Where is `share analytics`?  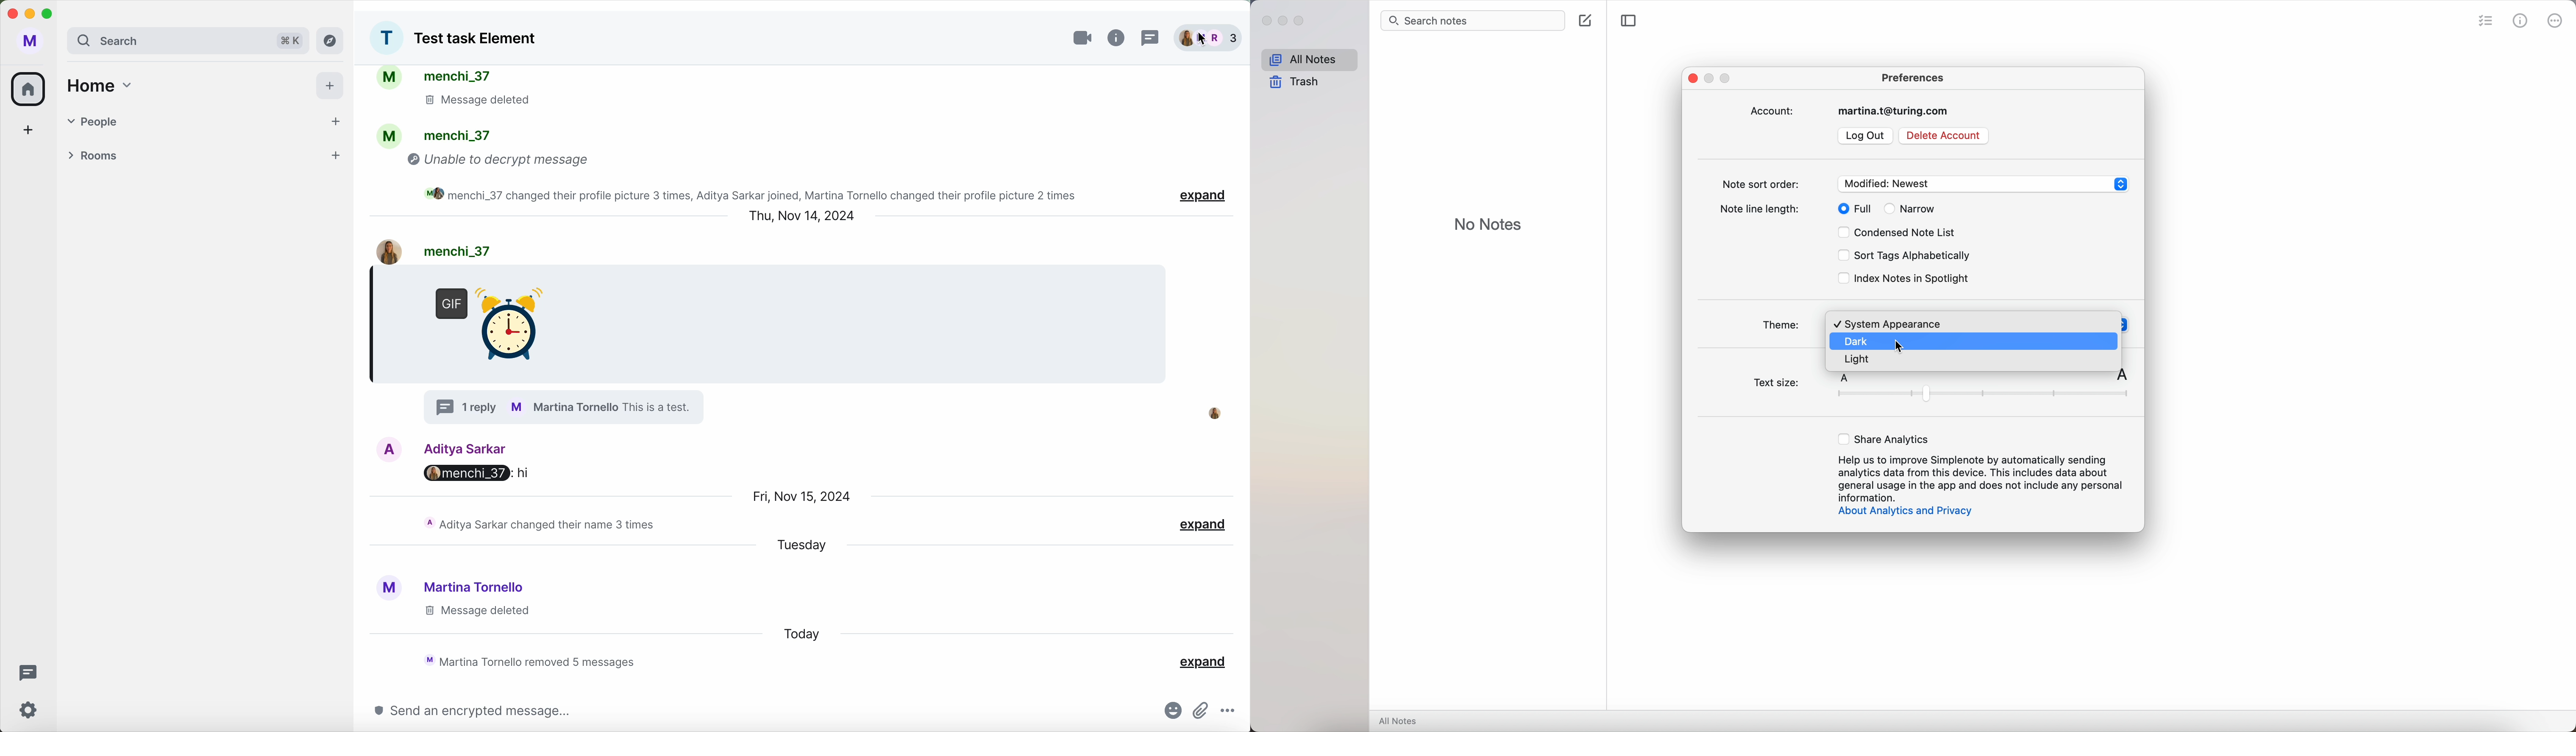 share analytics is located at coordinates (1885, 438).